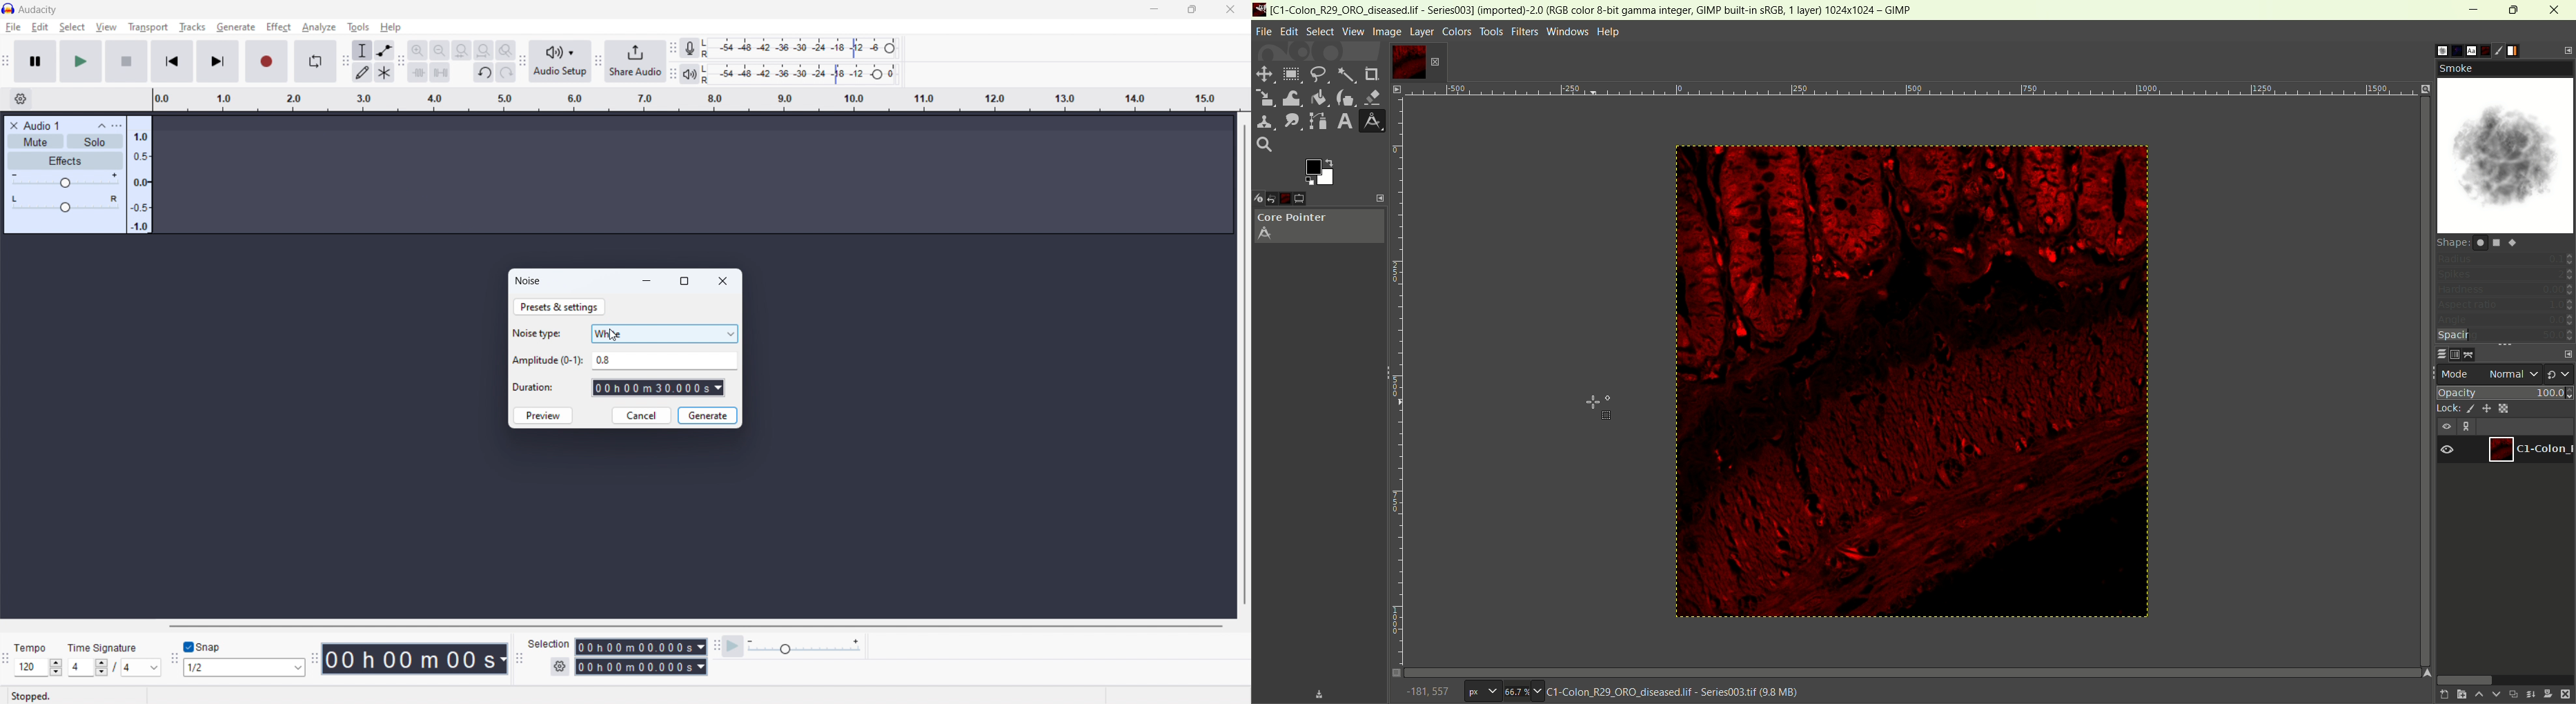  What do you see at coordinates (1230, 9) in the screenshot?
I see `close` at bounding box center [1230, 9].